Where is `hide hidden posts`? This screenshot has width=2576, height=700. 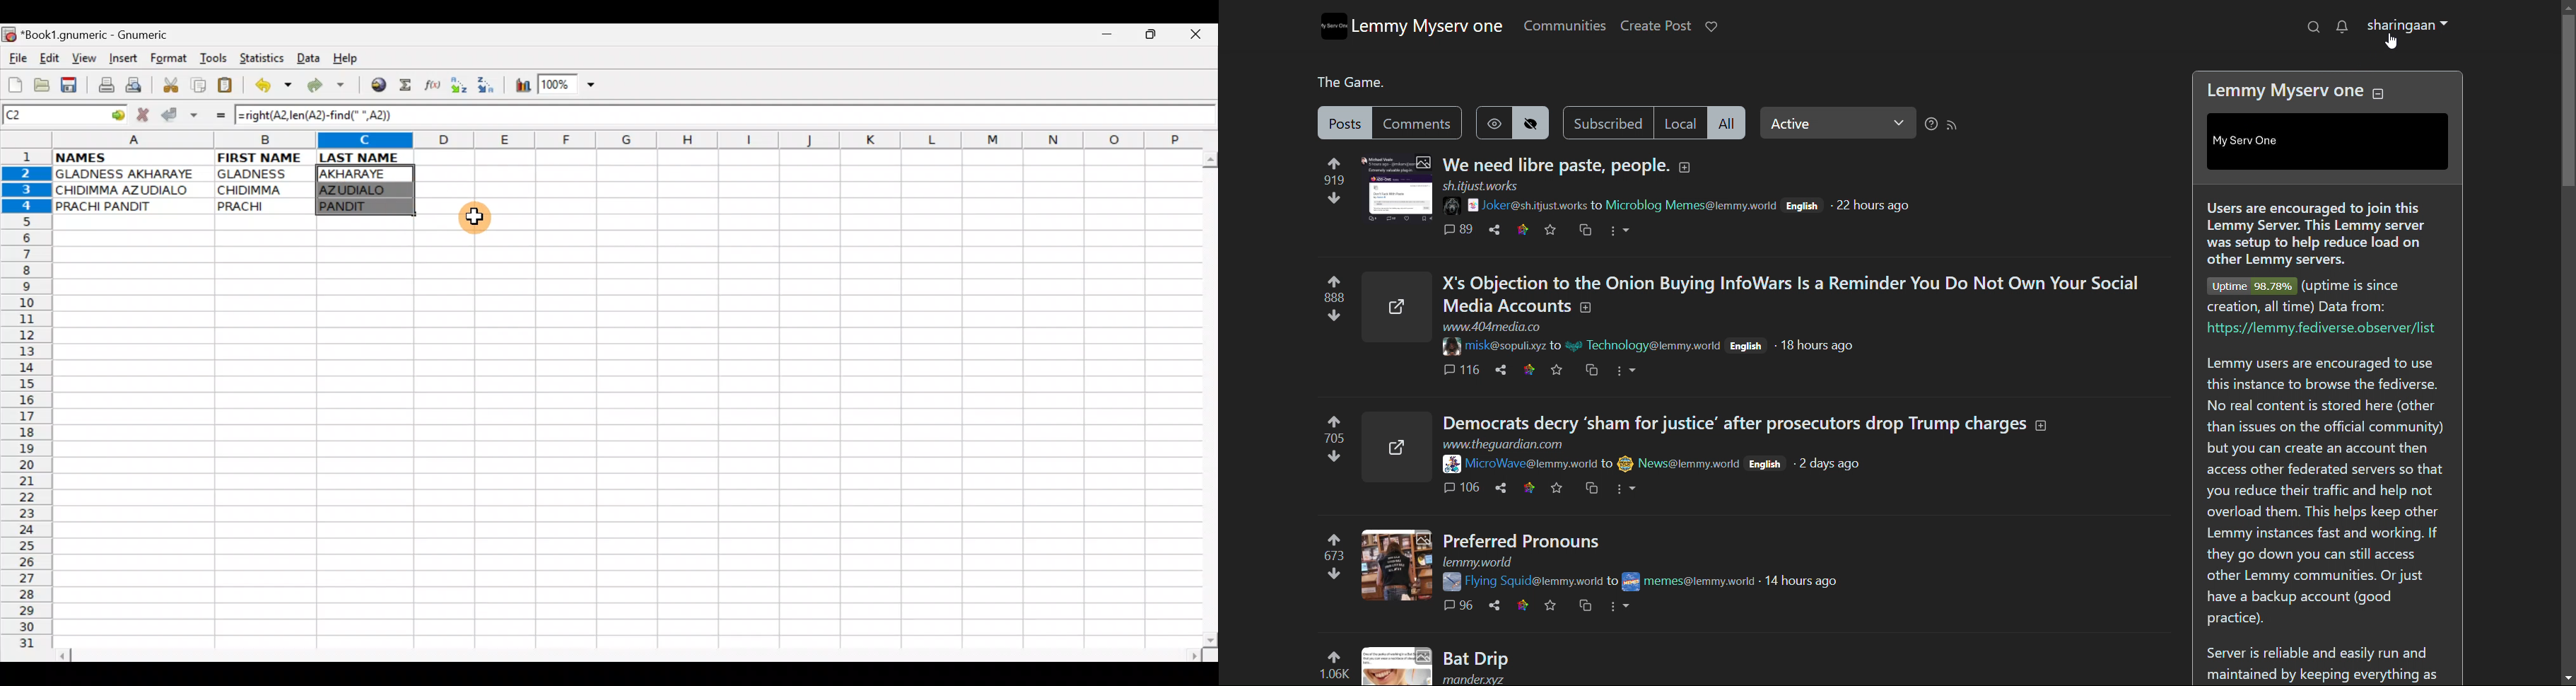 hide hidden posts is located at coordinates (1530, 123).